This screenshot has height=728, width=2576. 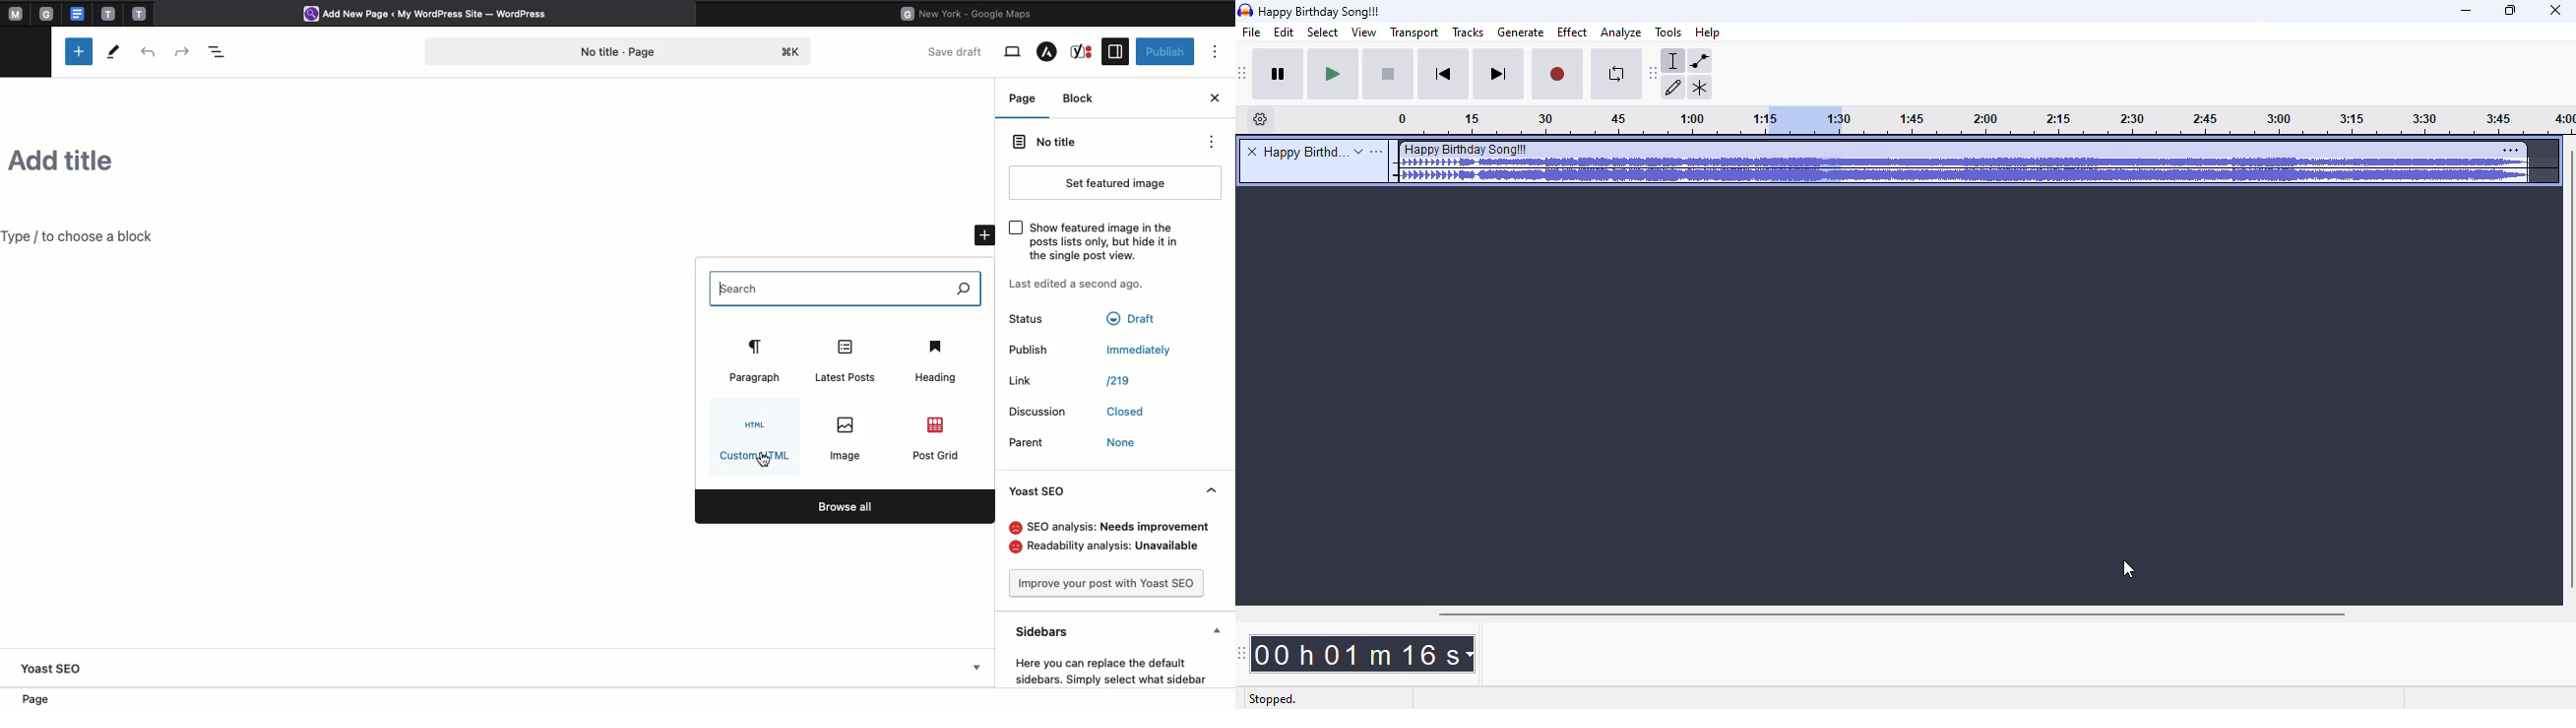 I want to click on Document overview, so click(x=217, y=50).